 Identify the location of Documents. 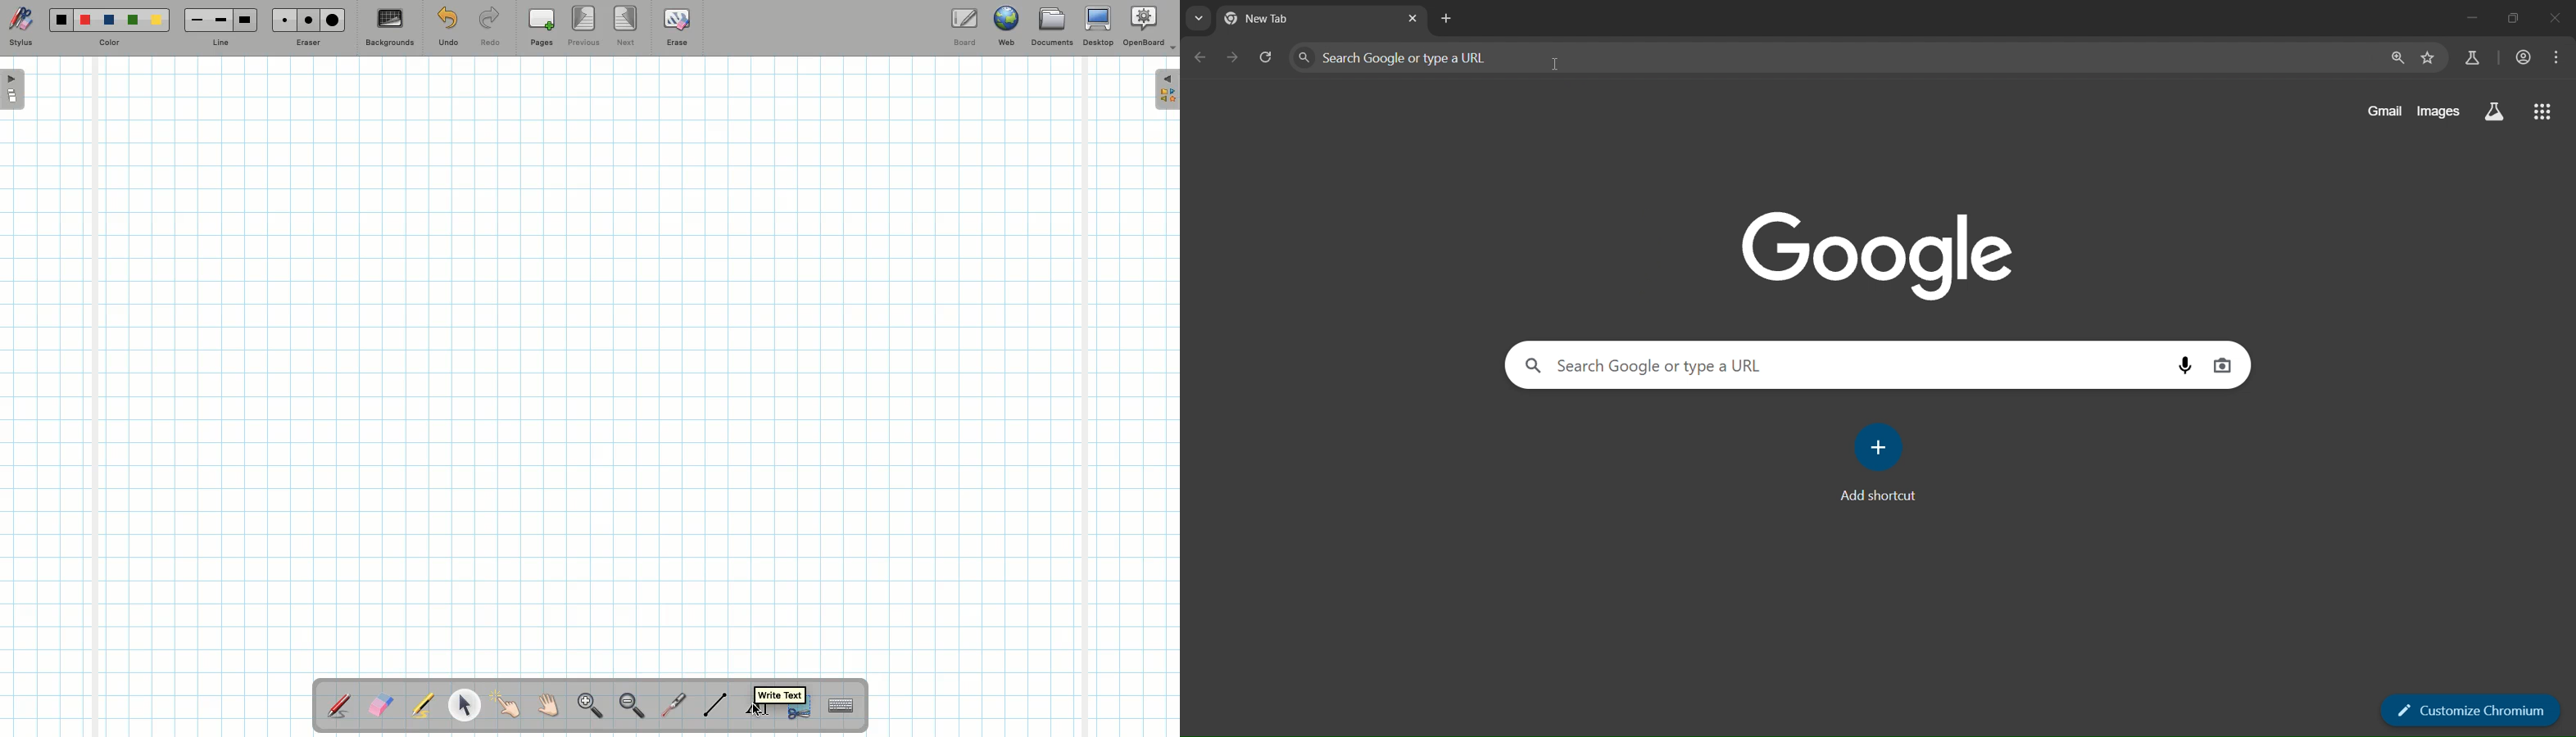
(1051, 29).